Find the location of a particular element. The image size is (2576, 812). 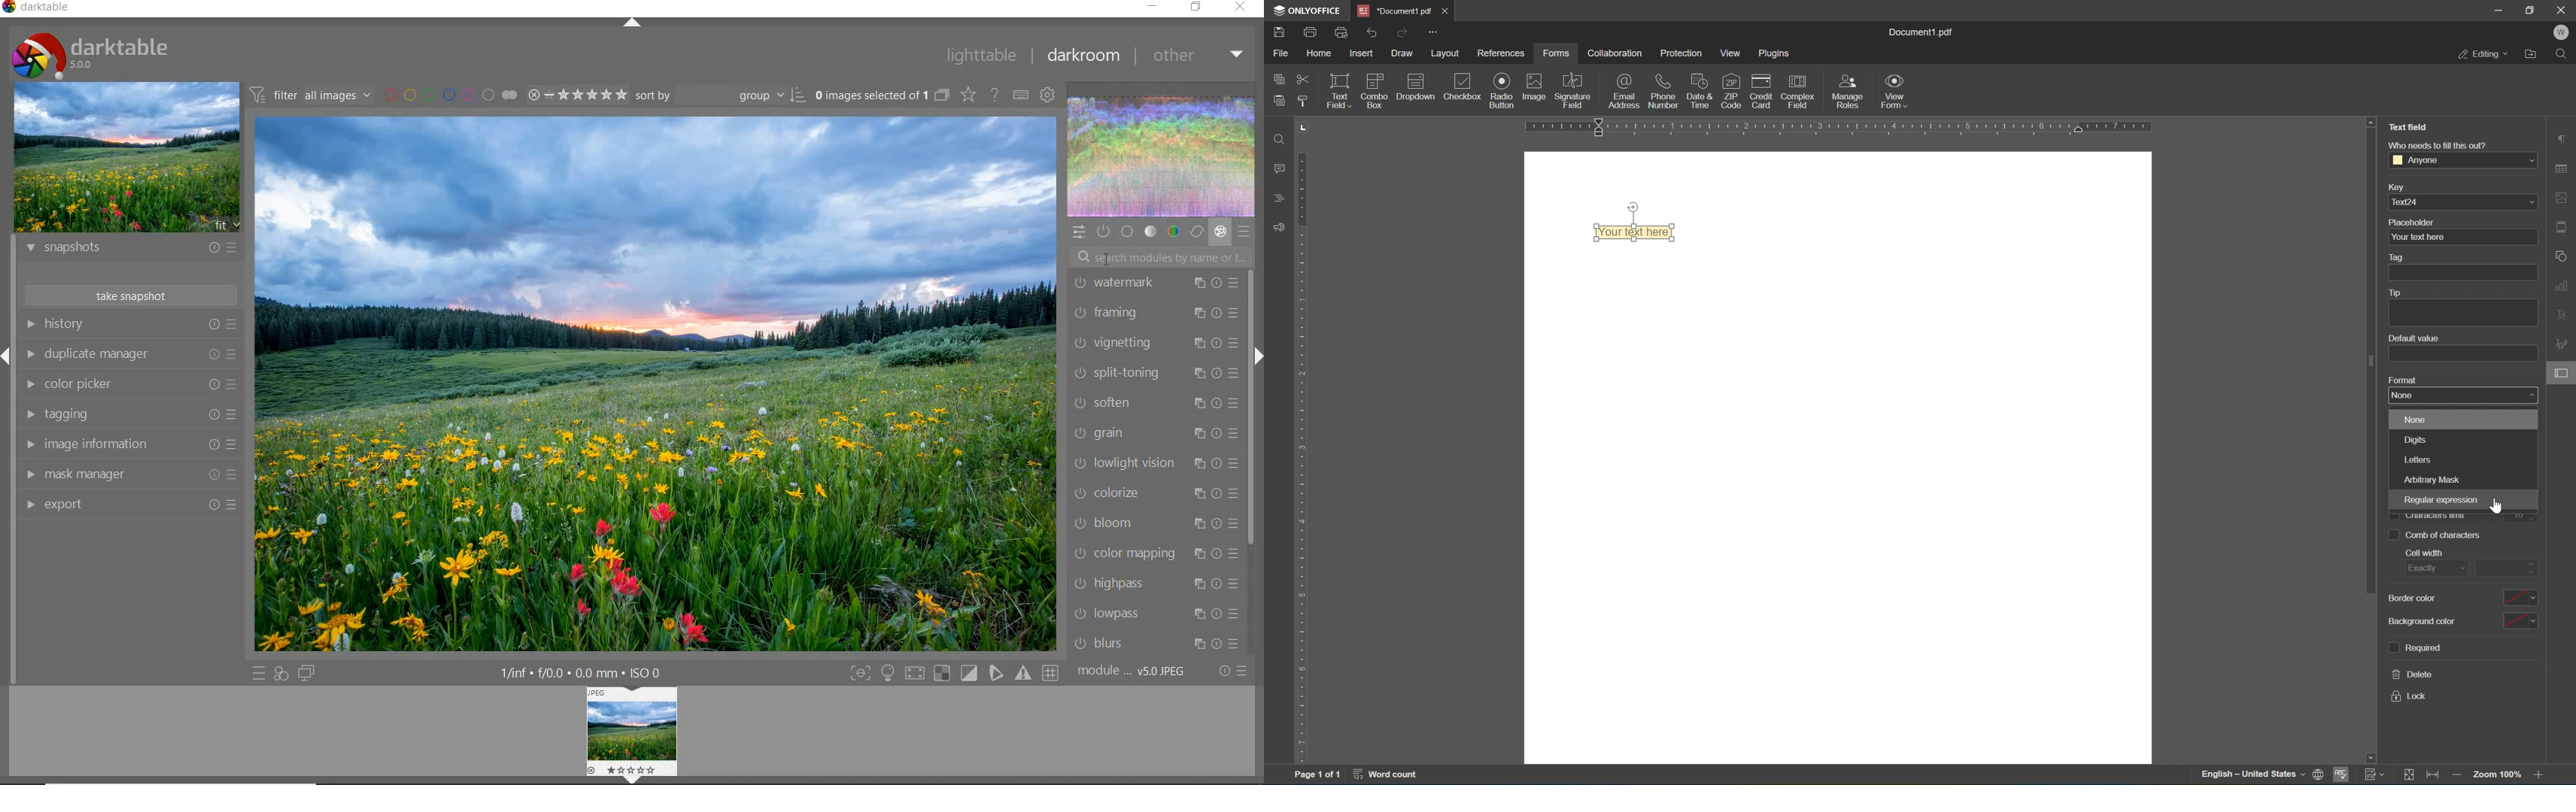

cell width is located at coordinates (2430, 554).